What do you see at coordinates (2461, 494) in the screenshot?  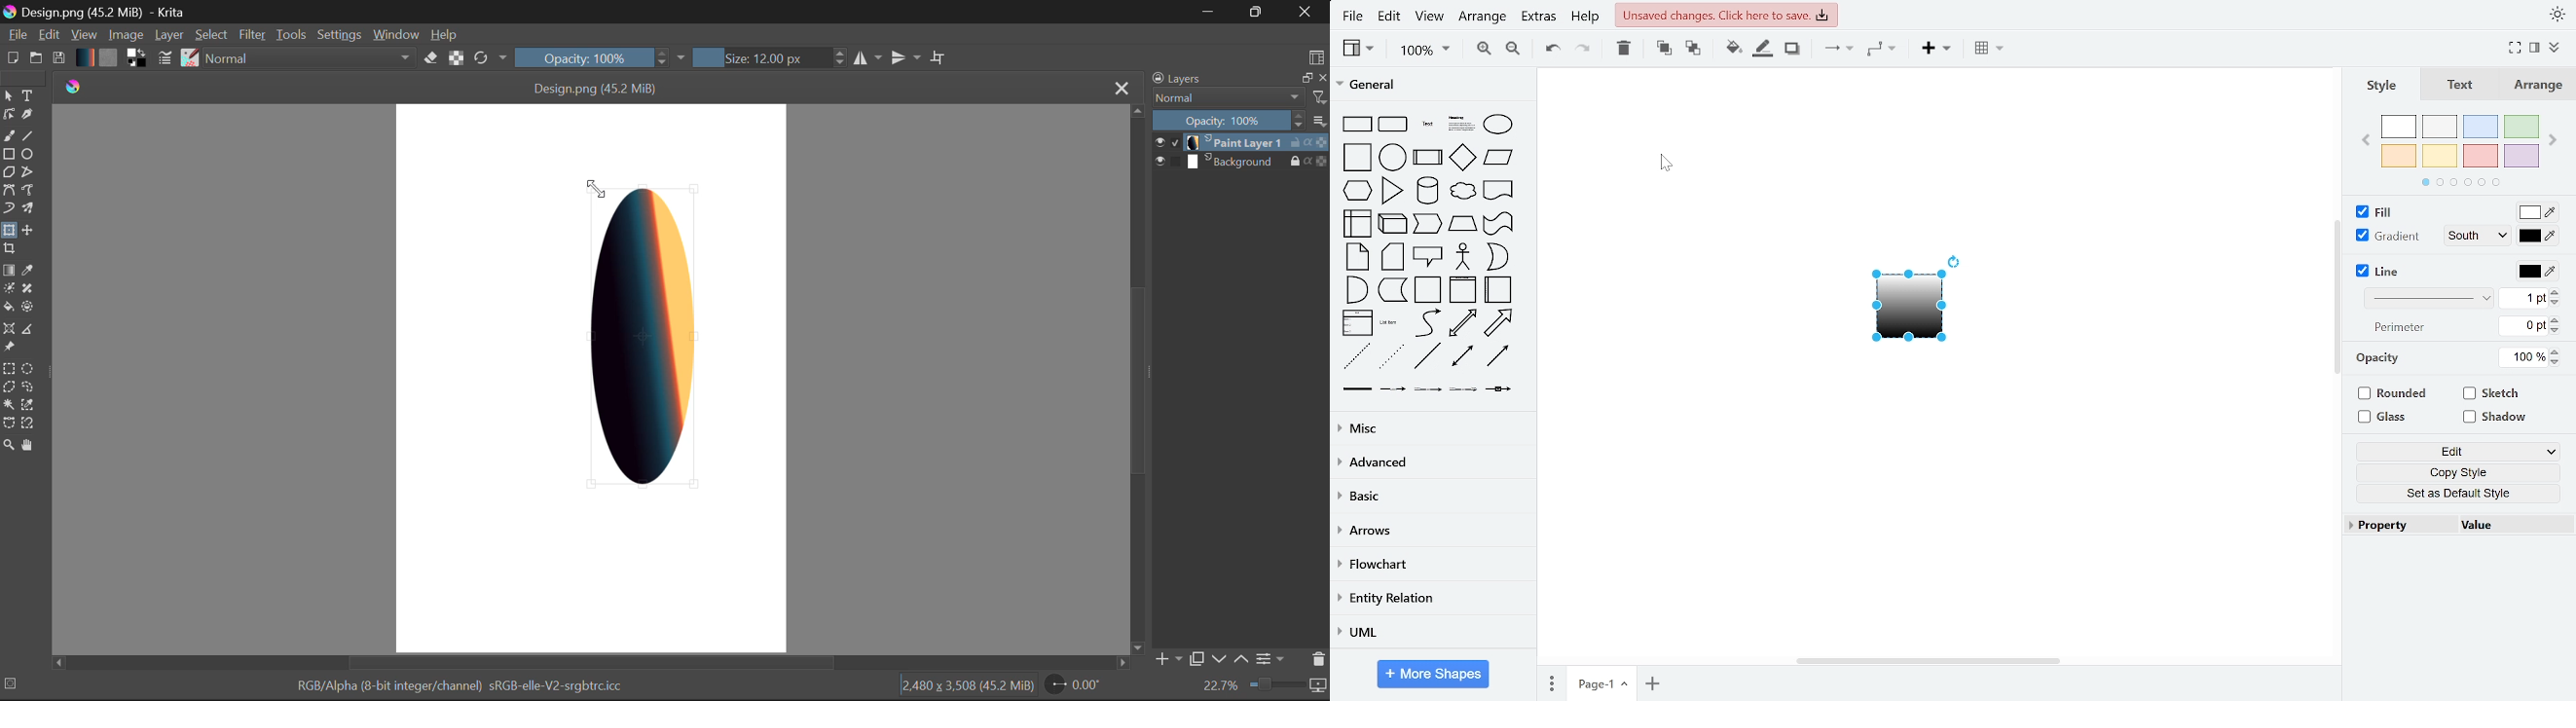 I see `set as default style` at bounding box center [2461, 494].